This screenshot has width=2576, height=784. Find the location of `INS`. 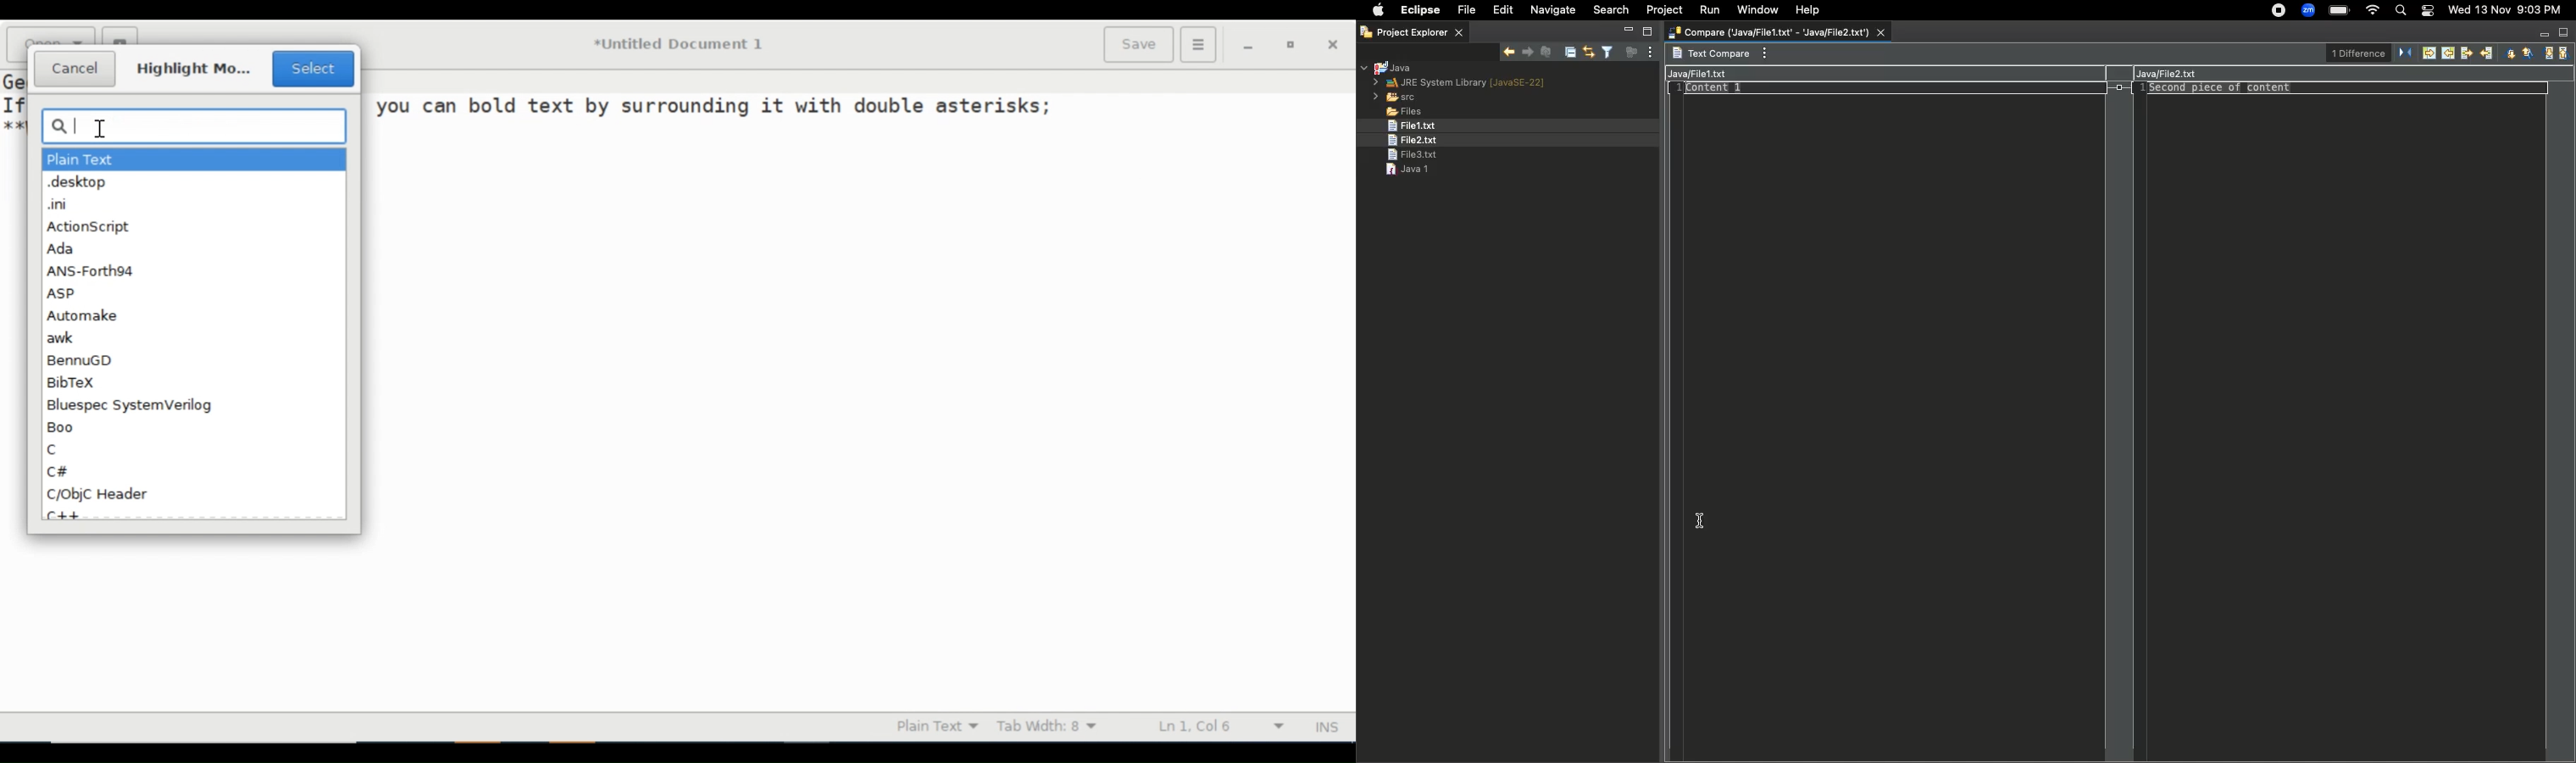

INS is located at coordinates (1330, 726).